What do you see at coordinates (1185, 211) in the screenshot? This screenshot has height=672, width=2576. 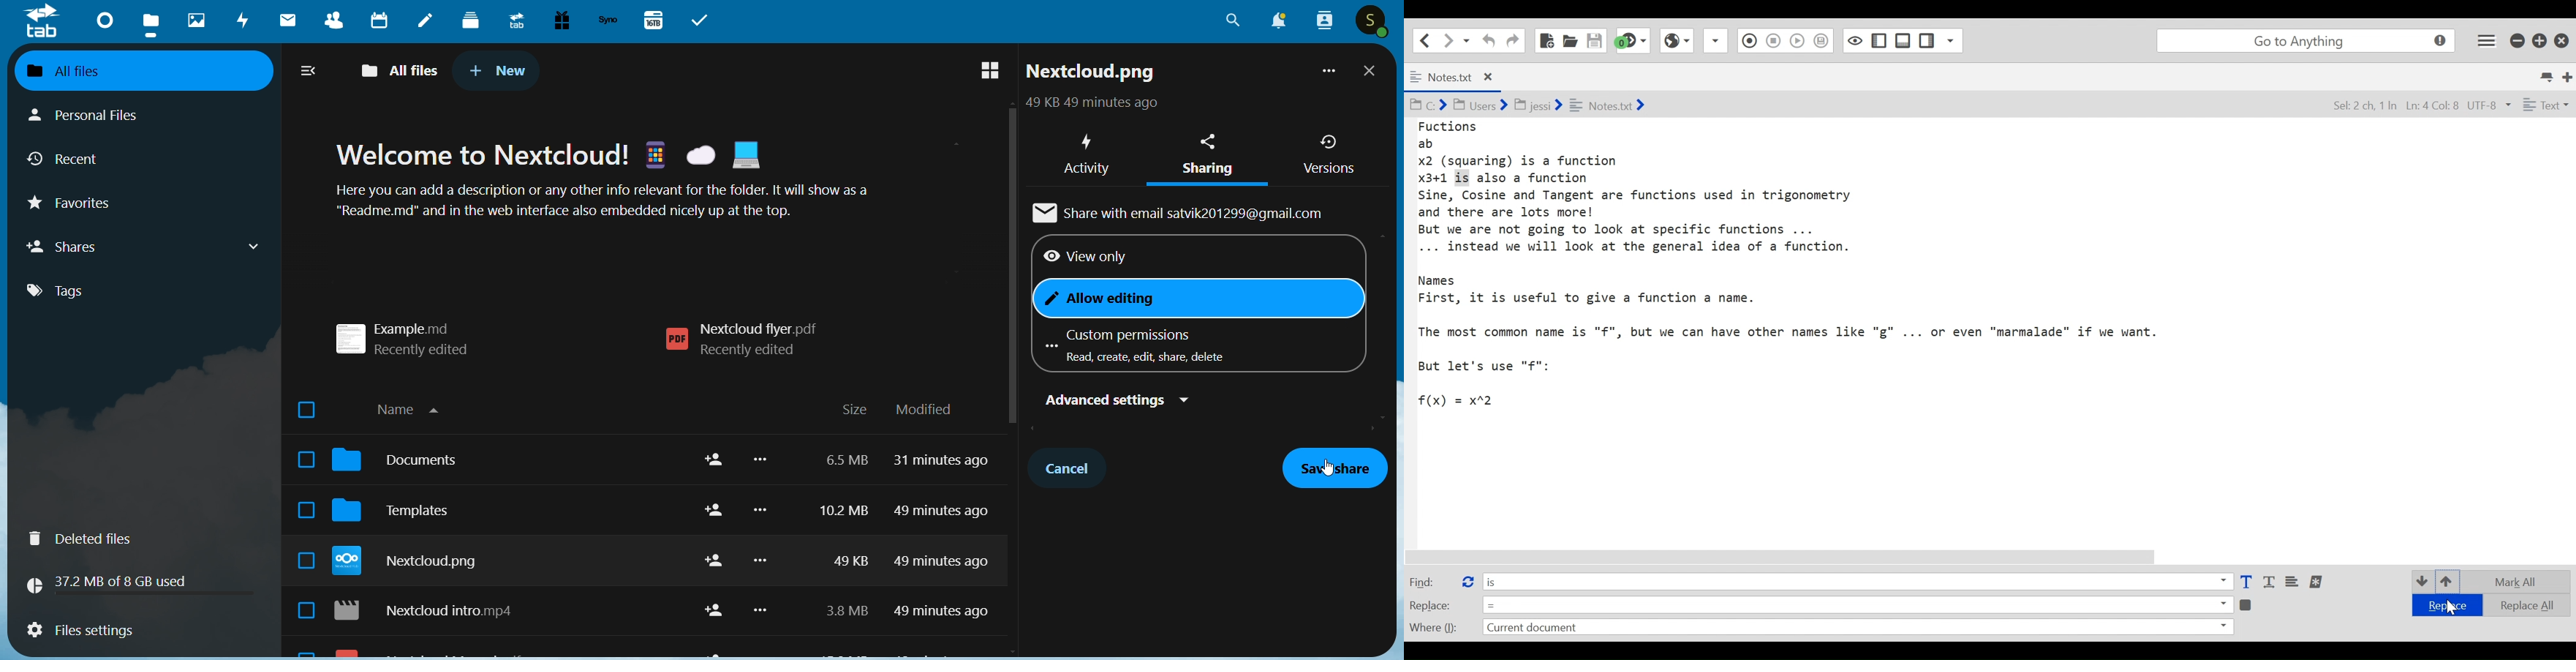 I see `search with given email` at bounding box center [1185, 211].